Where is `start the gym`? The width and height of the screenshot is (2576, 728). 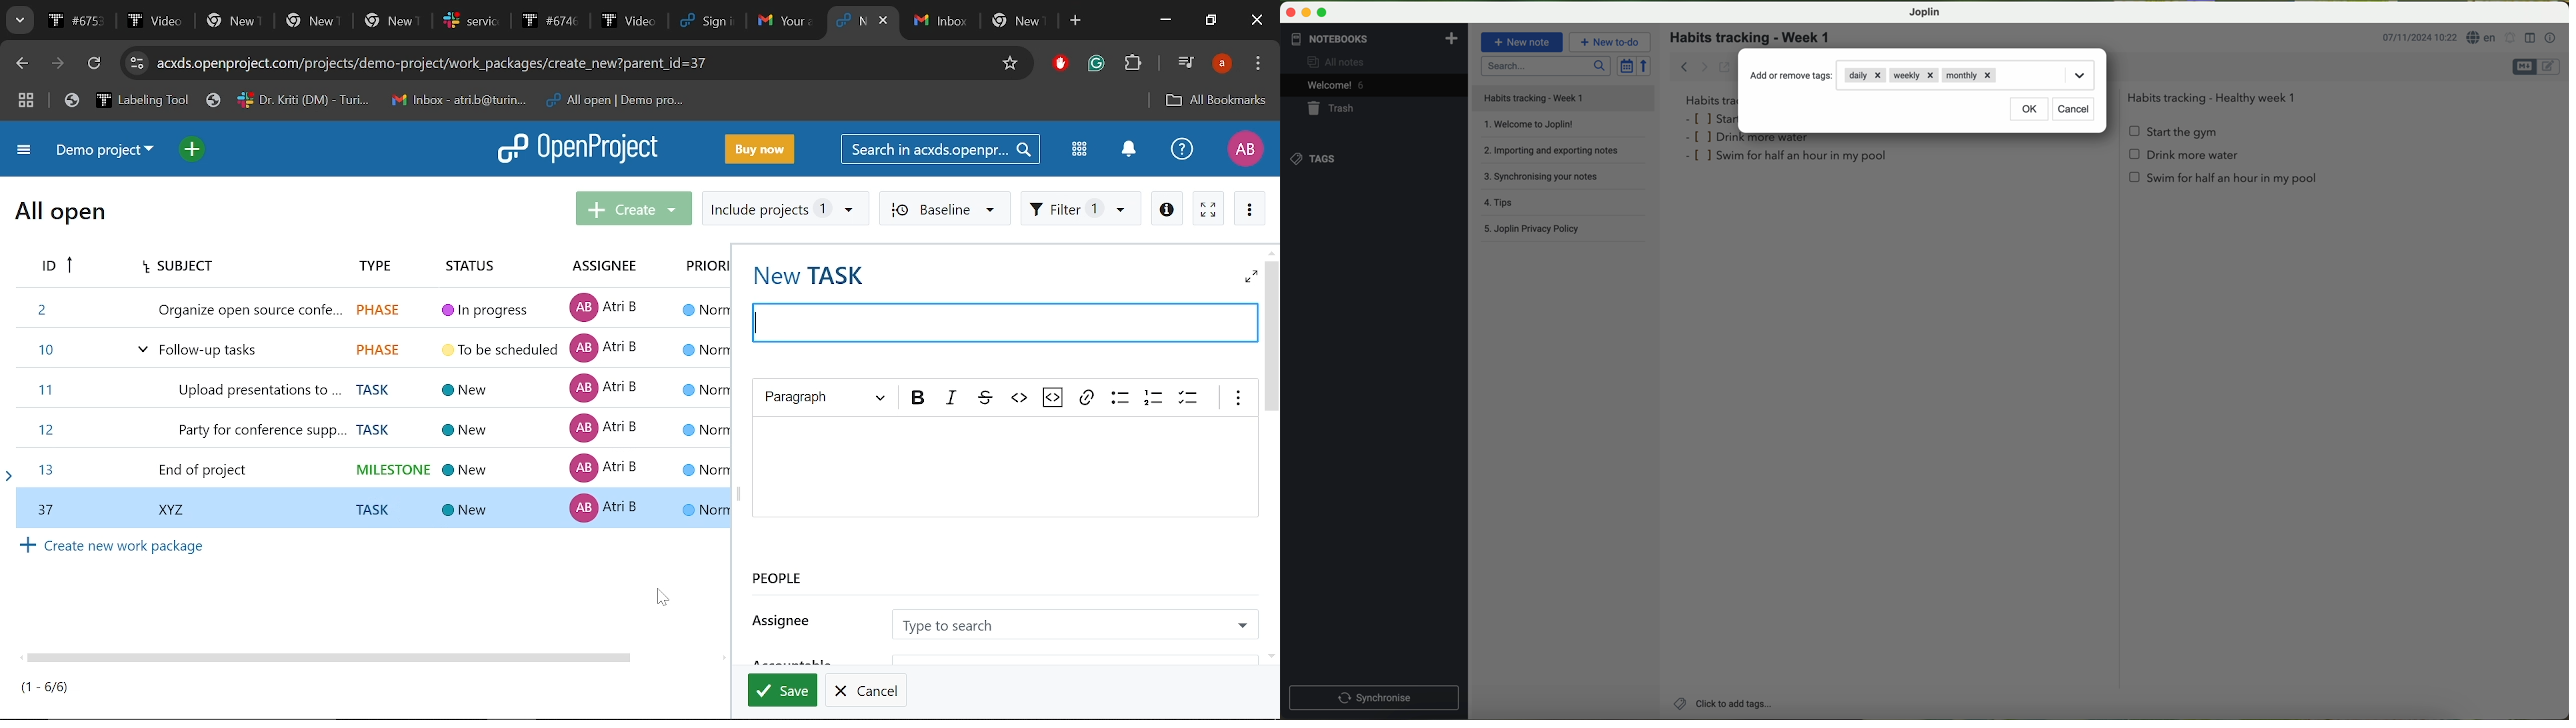 start the gym is located at coordinates (2175, 132).